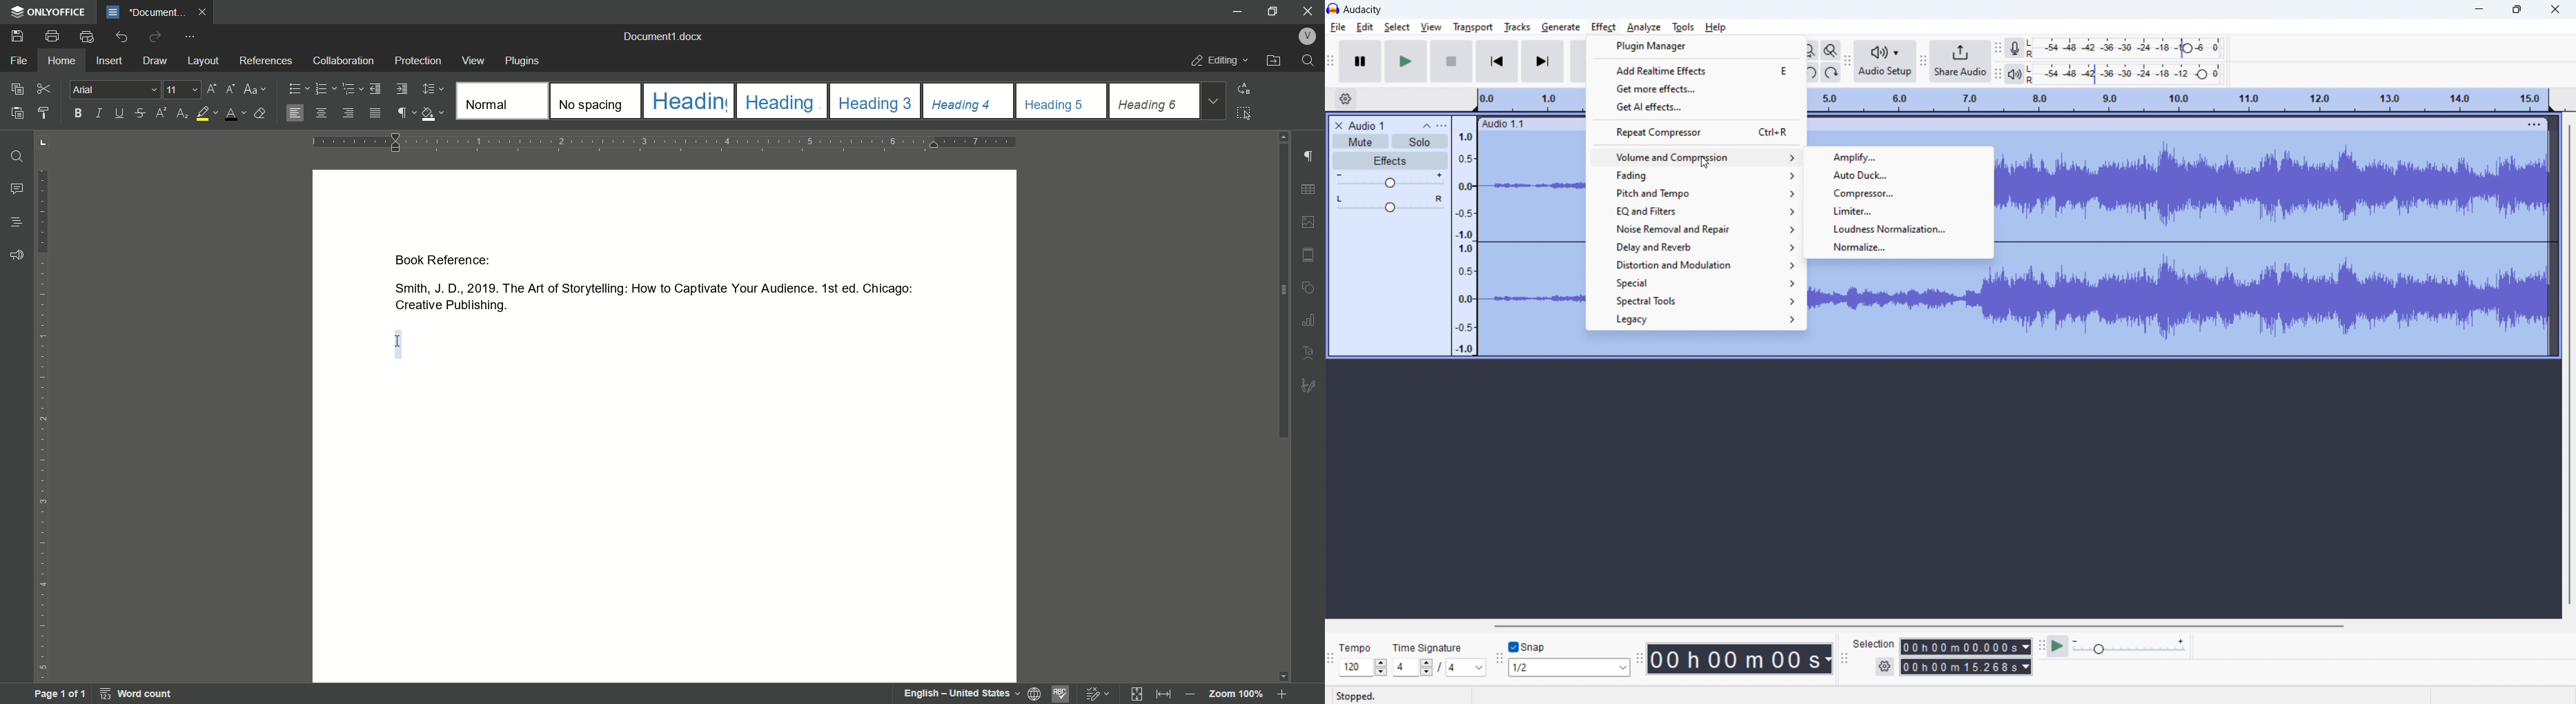  What do you see at coordinates (1389, 181) in the screenshot?
I see `volume` at bounding box center [1389, 181].